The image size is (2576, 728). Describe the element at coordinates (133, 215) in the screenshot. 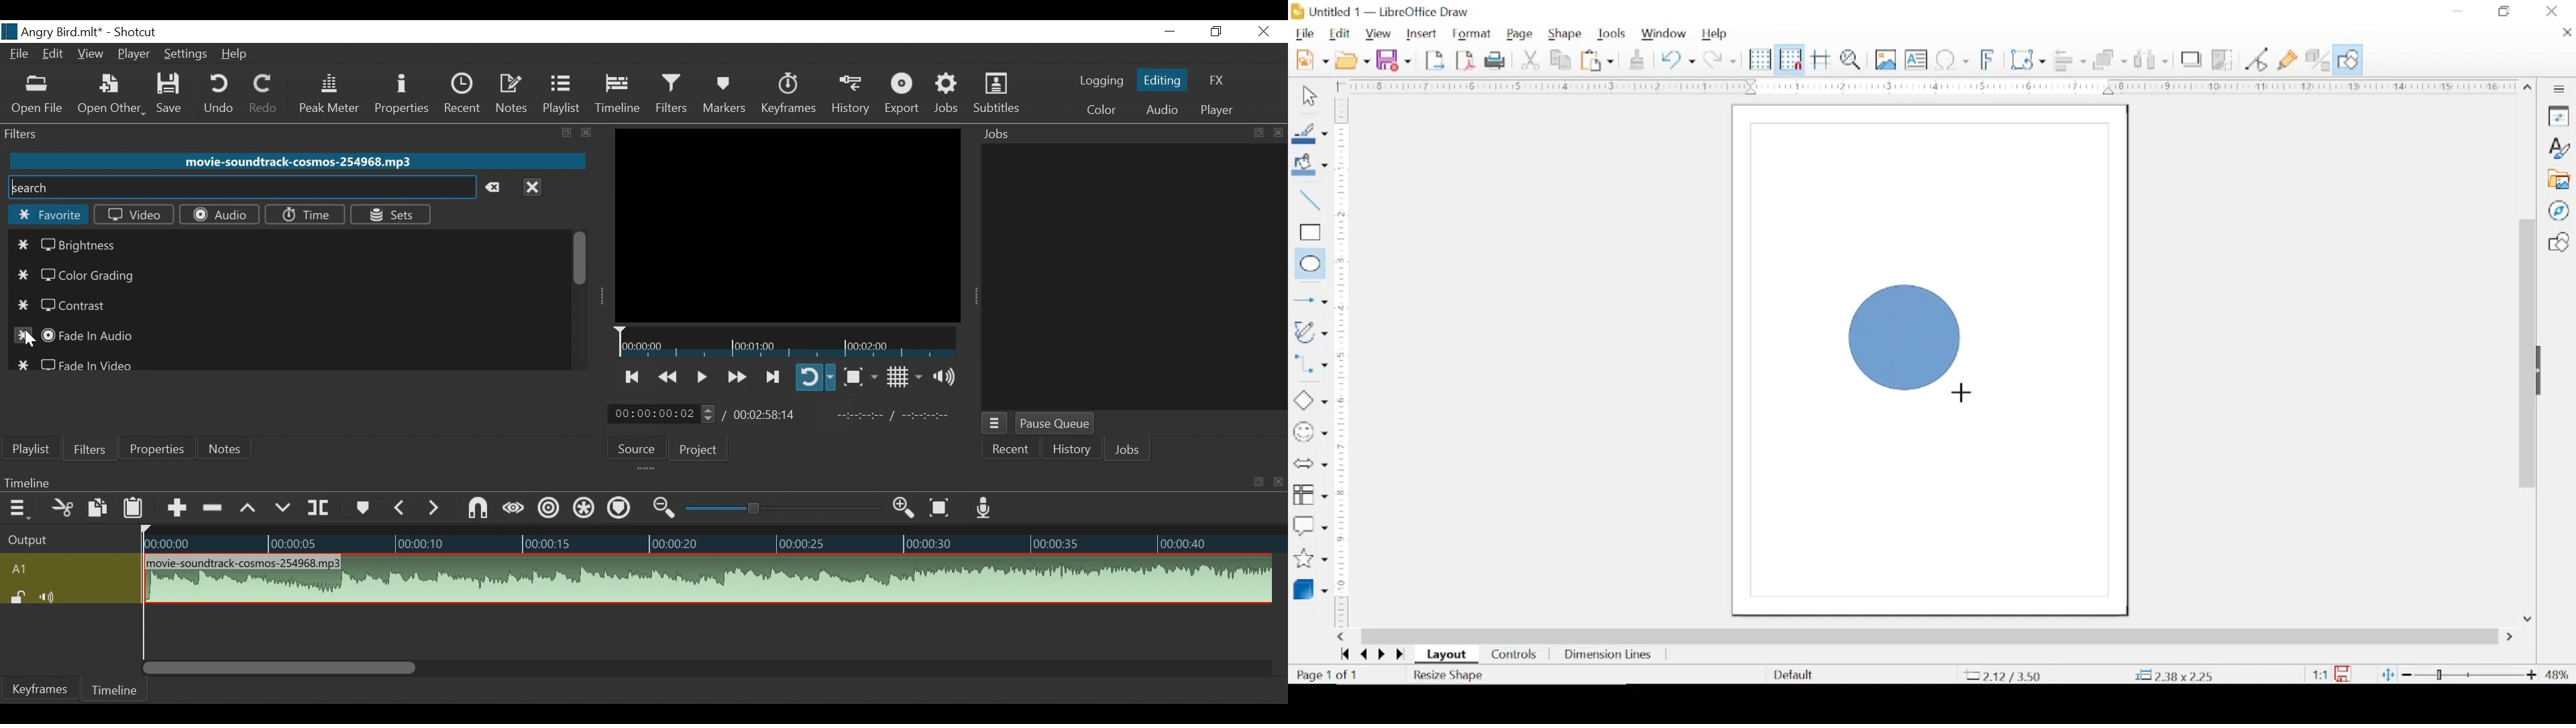

I see `Video` at that location.